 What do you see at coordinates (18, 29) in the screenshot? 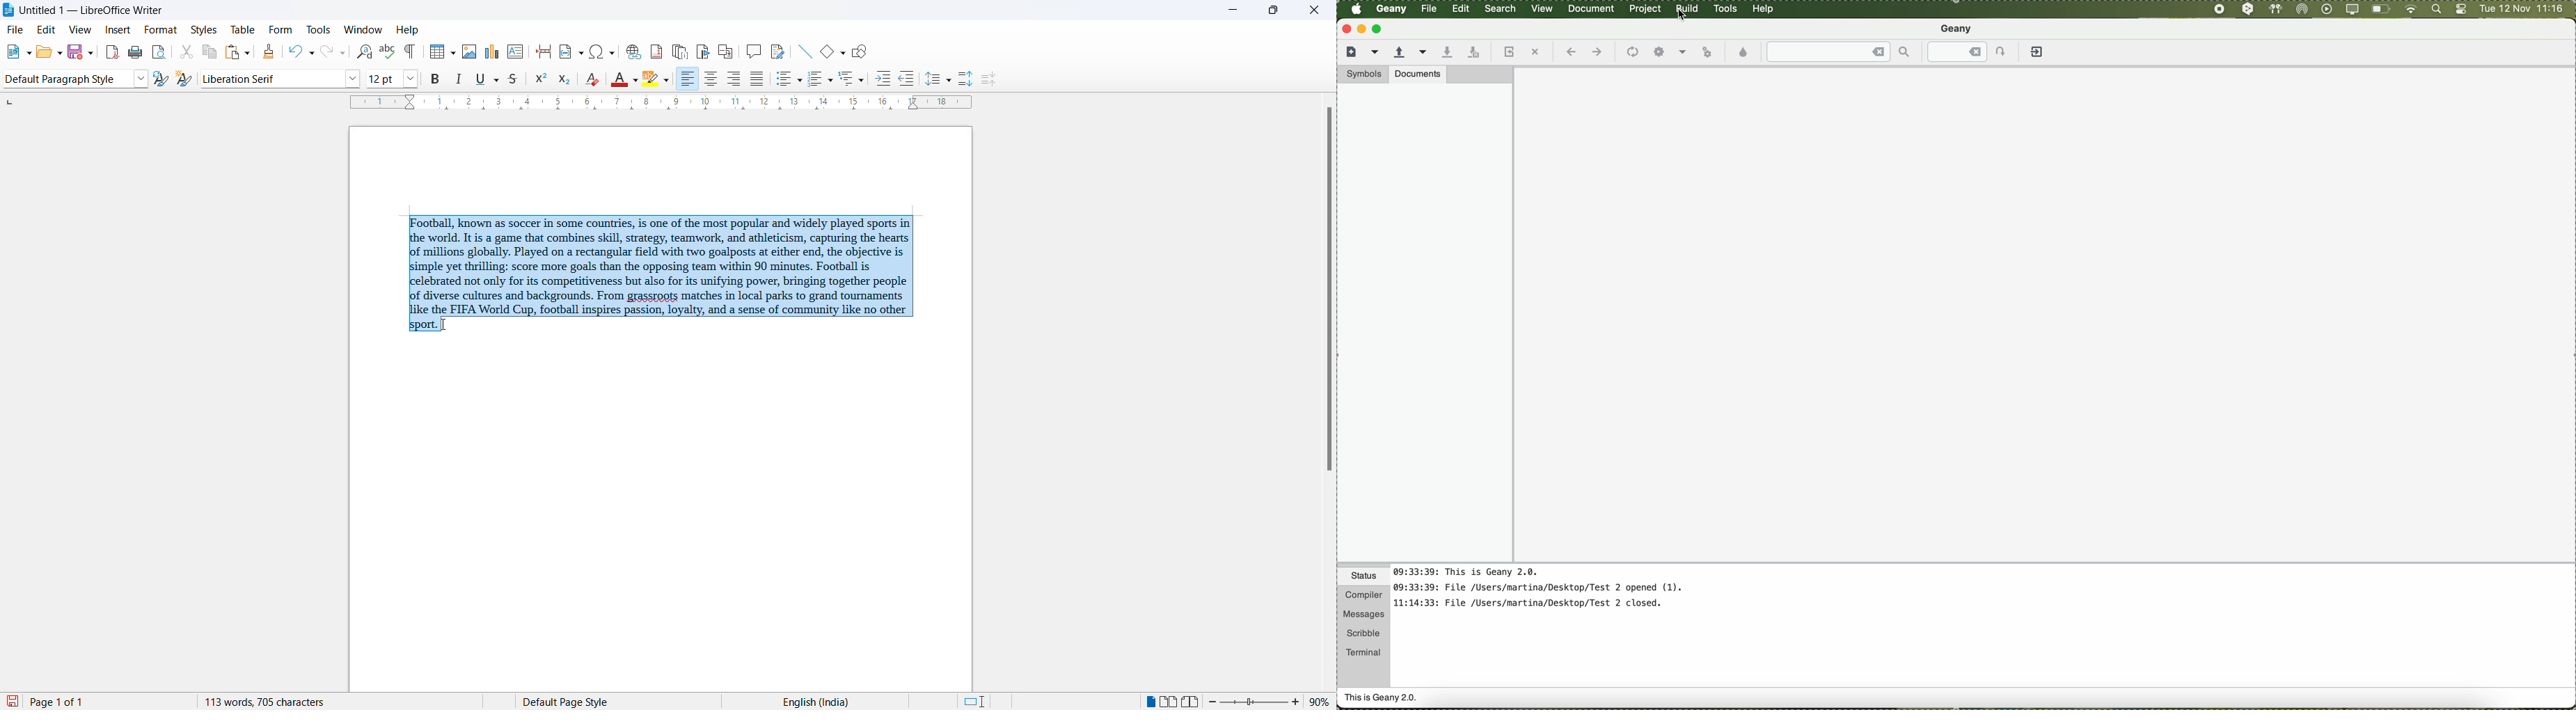
I see `file` at bounding box center [18, 29].